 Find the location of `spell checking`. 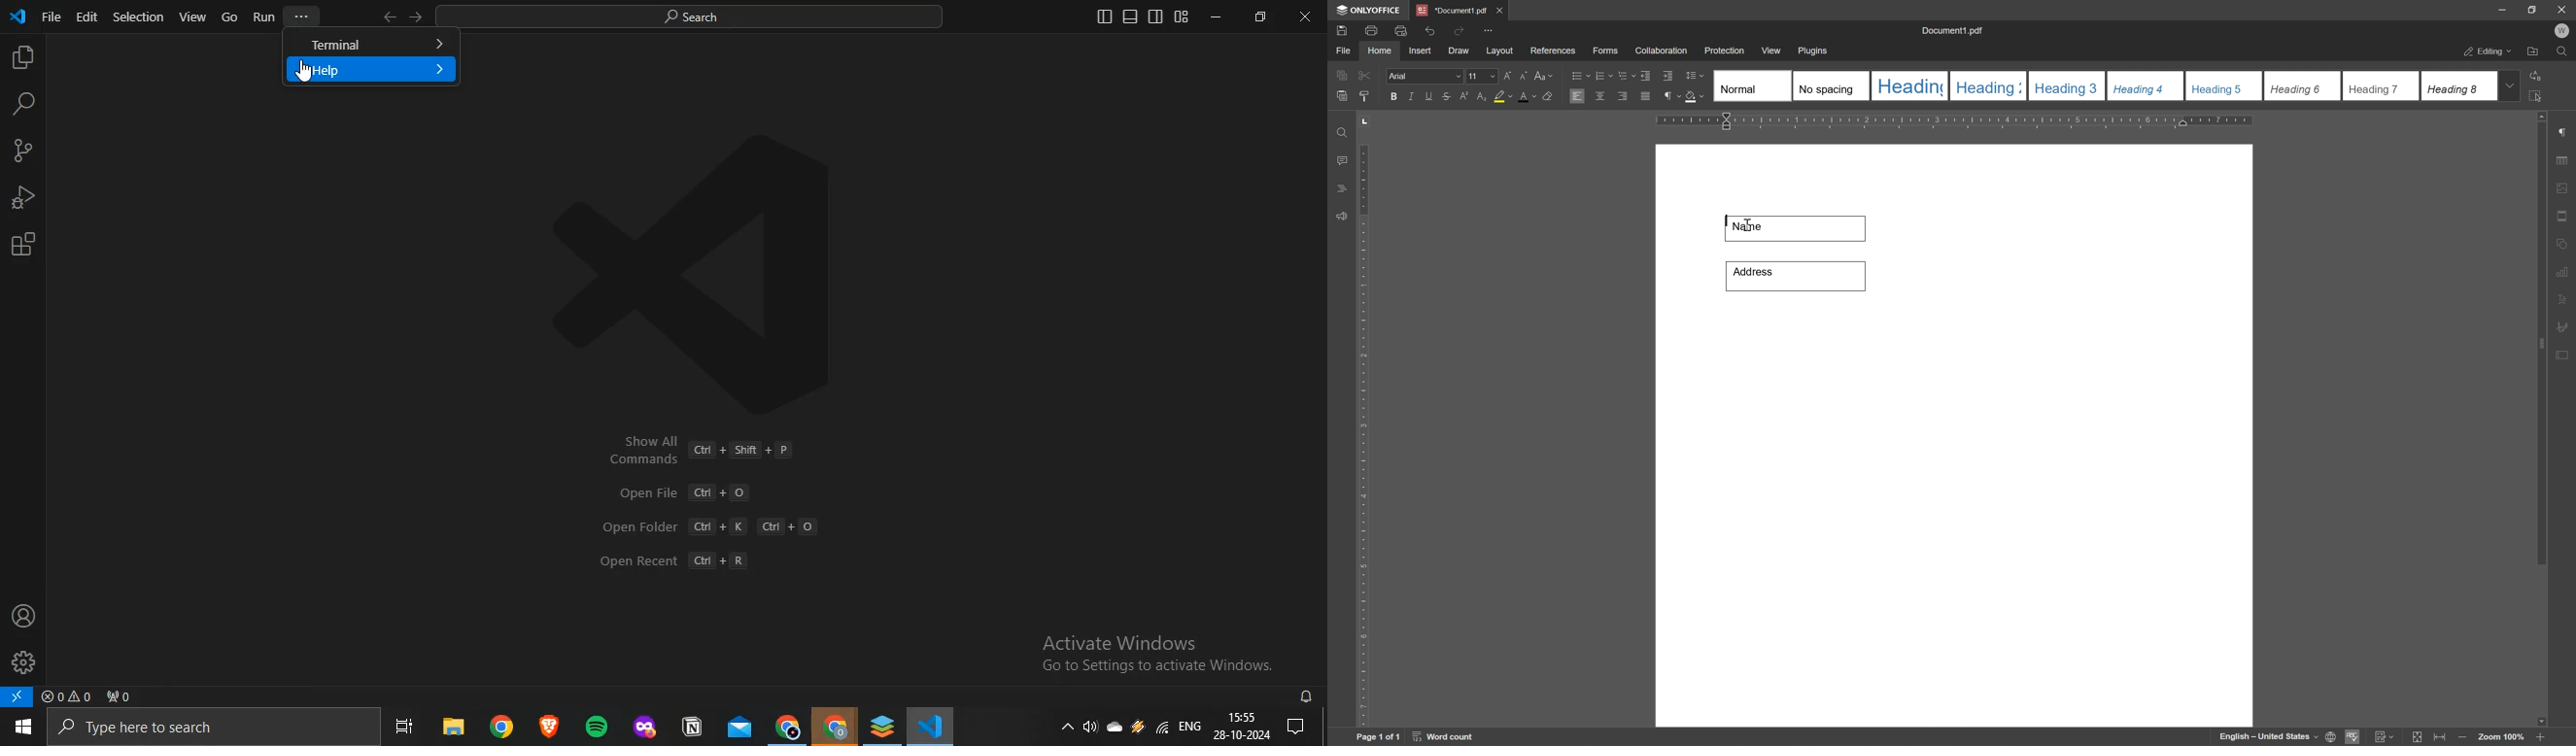

spell checking is located at coordinates (2353, 739).